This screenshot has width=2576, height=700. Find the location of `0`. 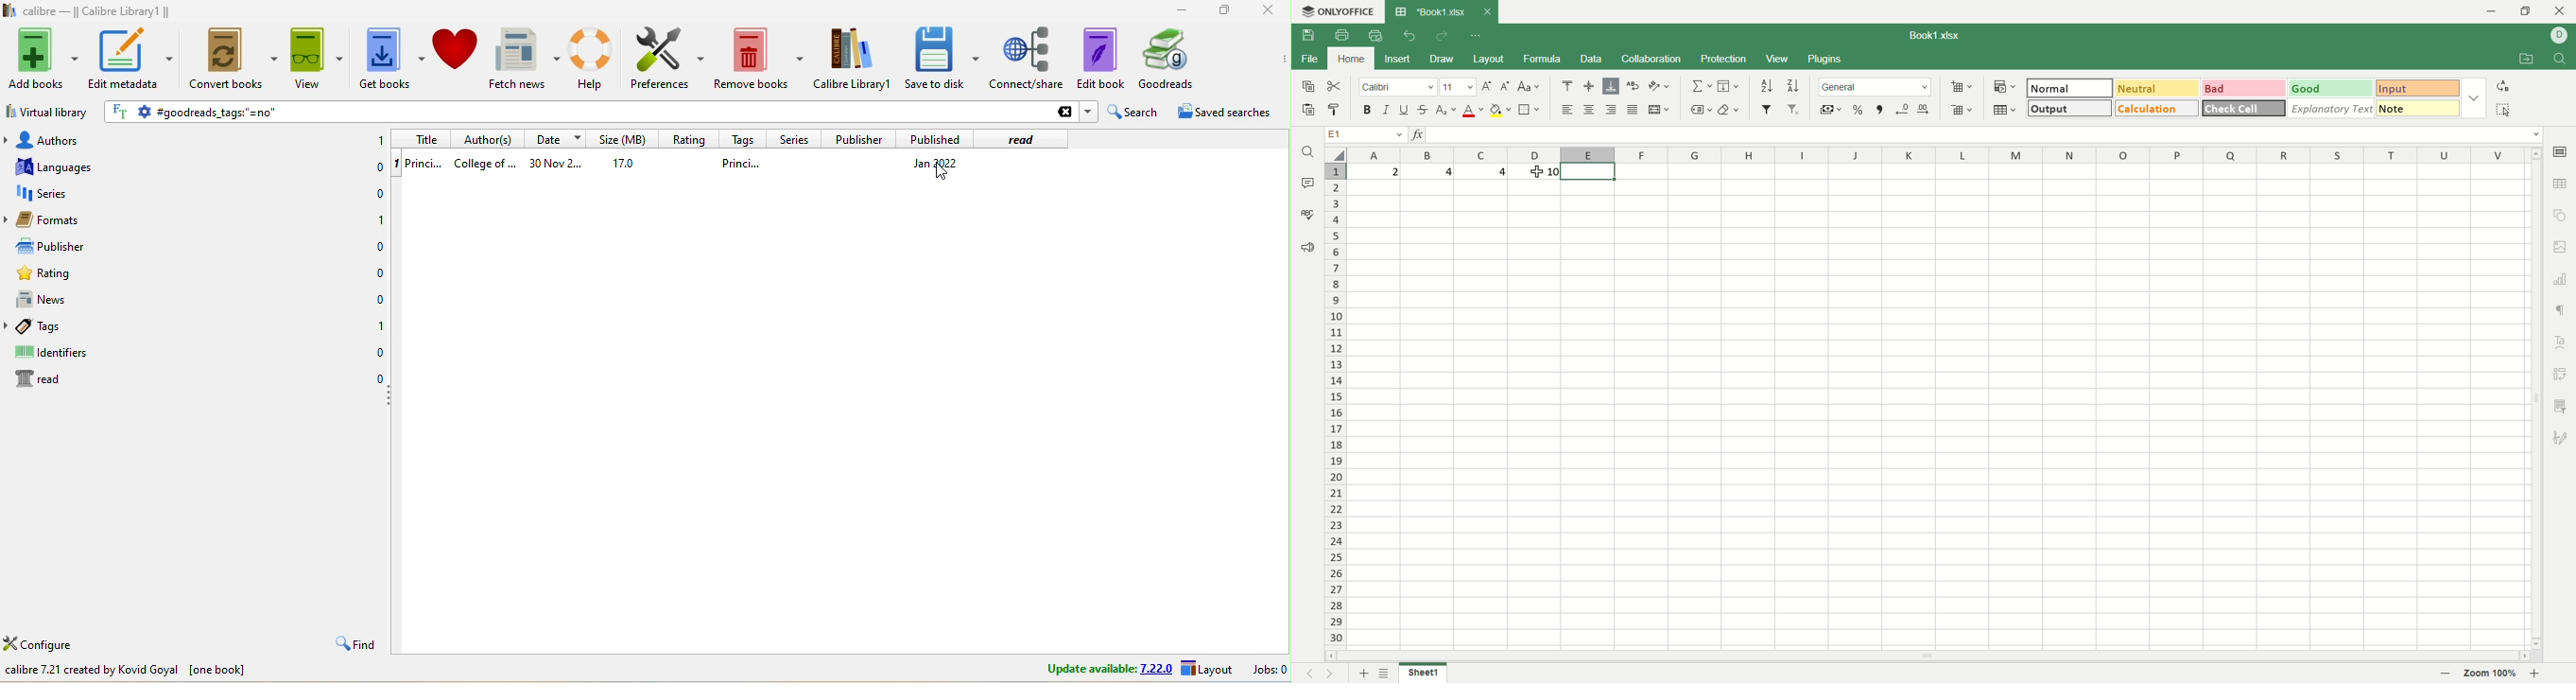

0 is located at coordinates (379, 248).